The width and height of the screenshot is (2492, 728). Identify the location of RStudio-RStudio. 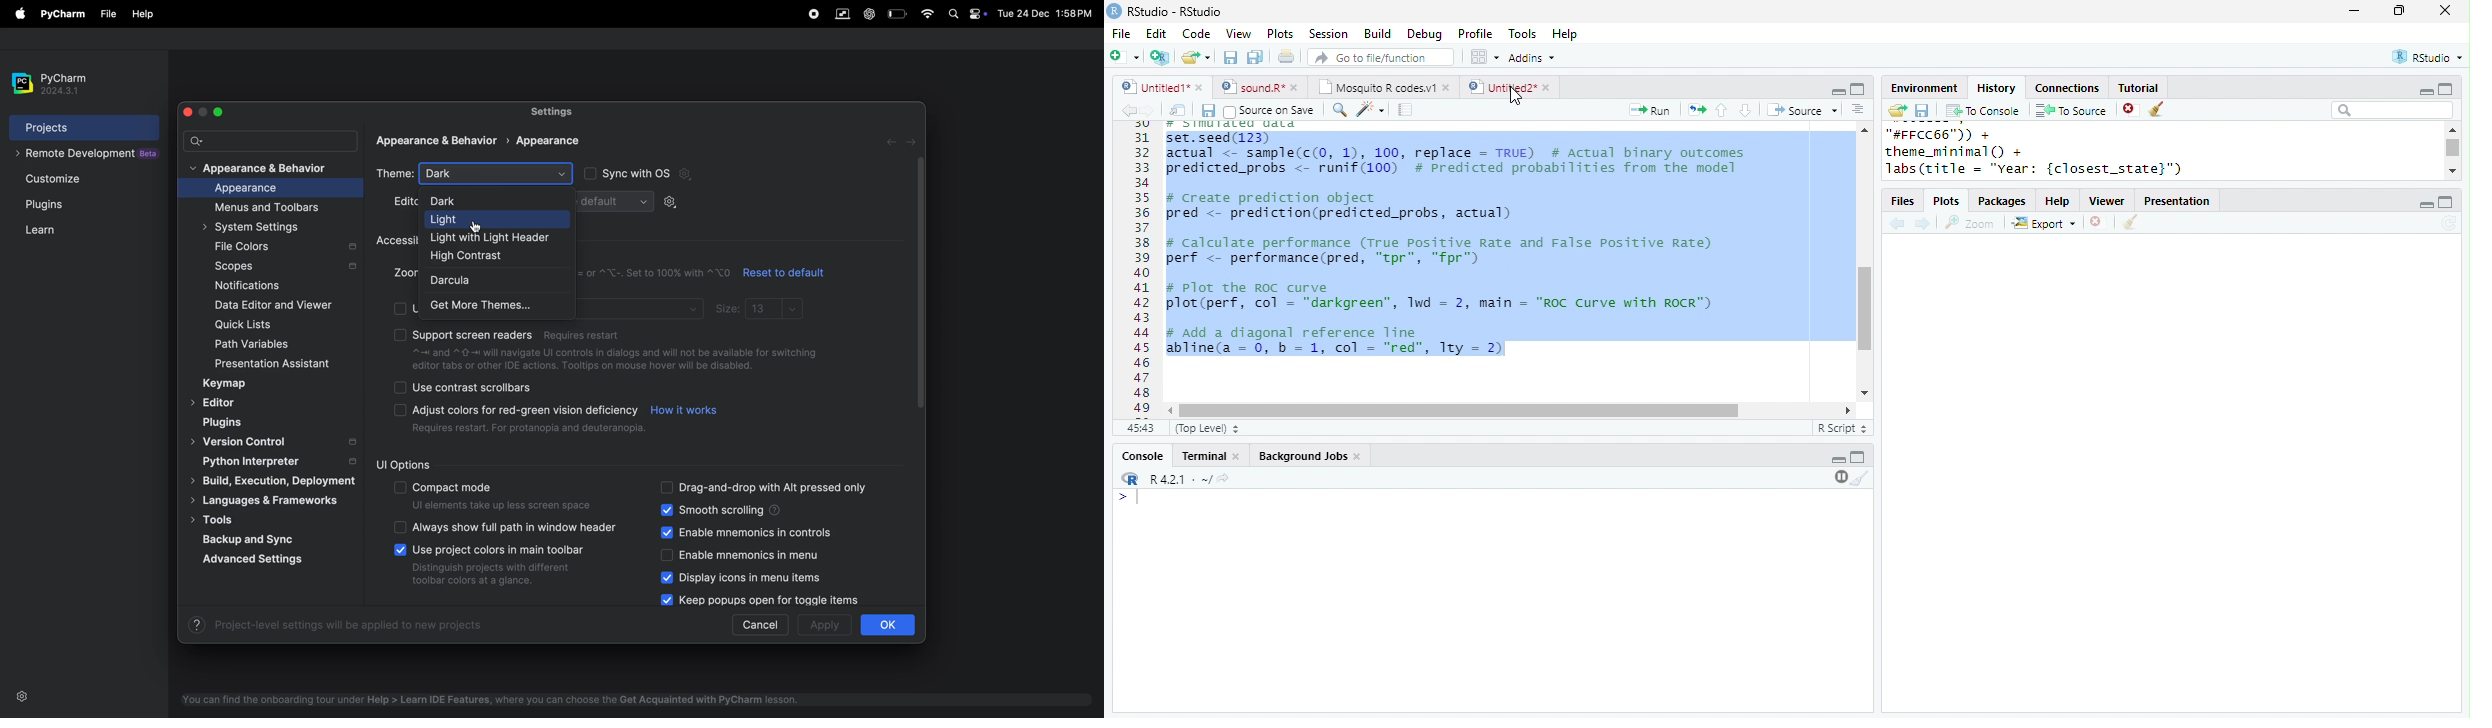
(1179, 12).